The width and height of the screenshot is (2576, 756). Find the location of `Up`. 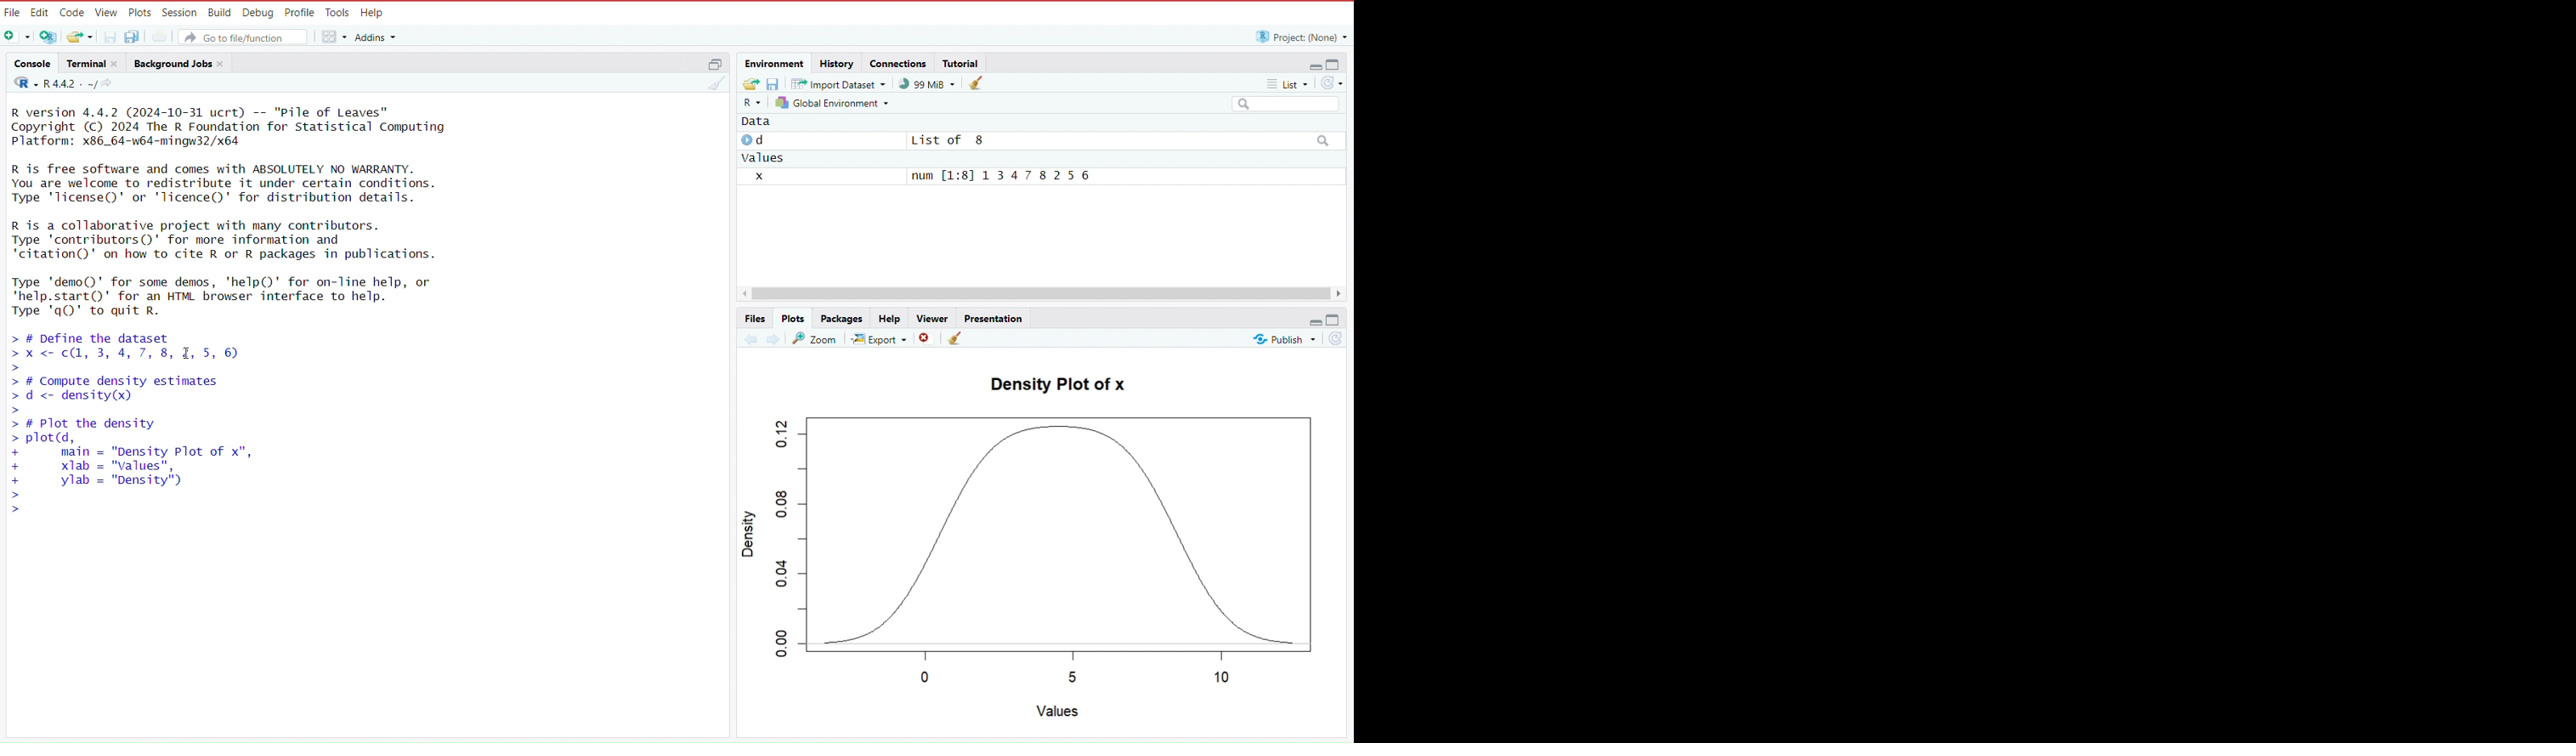

Up is located at coordinates (1714, 702).